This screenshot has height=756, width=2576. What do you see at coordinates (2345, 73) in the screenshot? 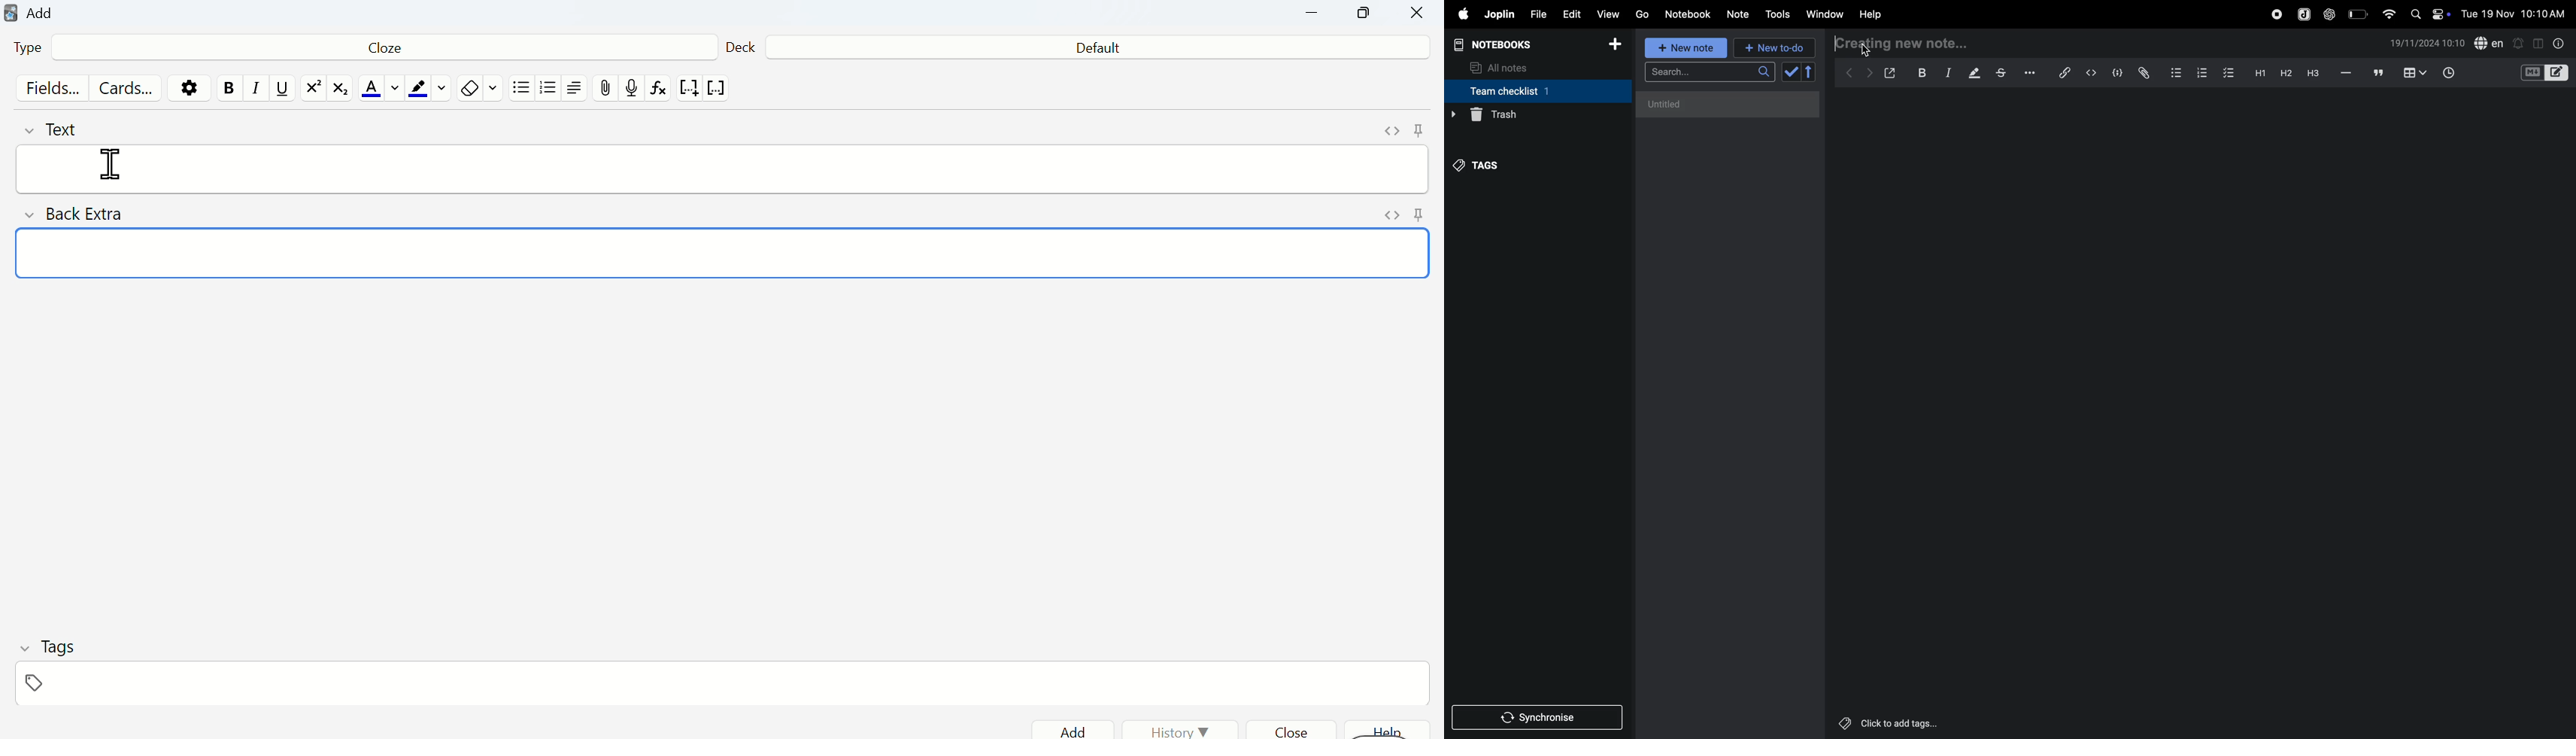
I see `hifen` at bounding box center [2345, 73].